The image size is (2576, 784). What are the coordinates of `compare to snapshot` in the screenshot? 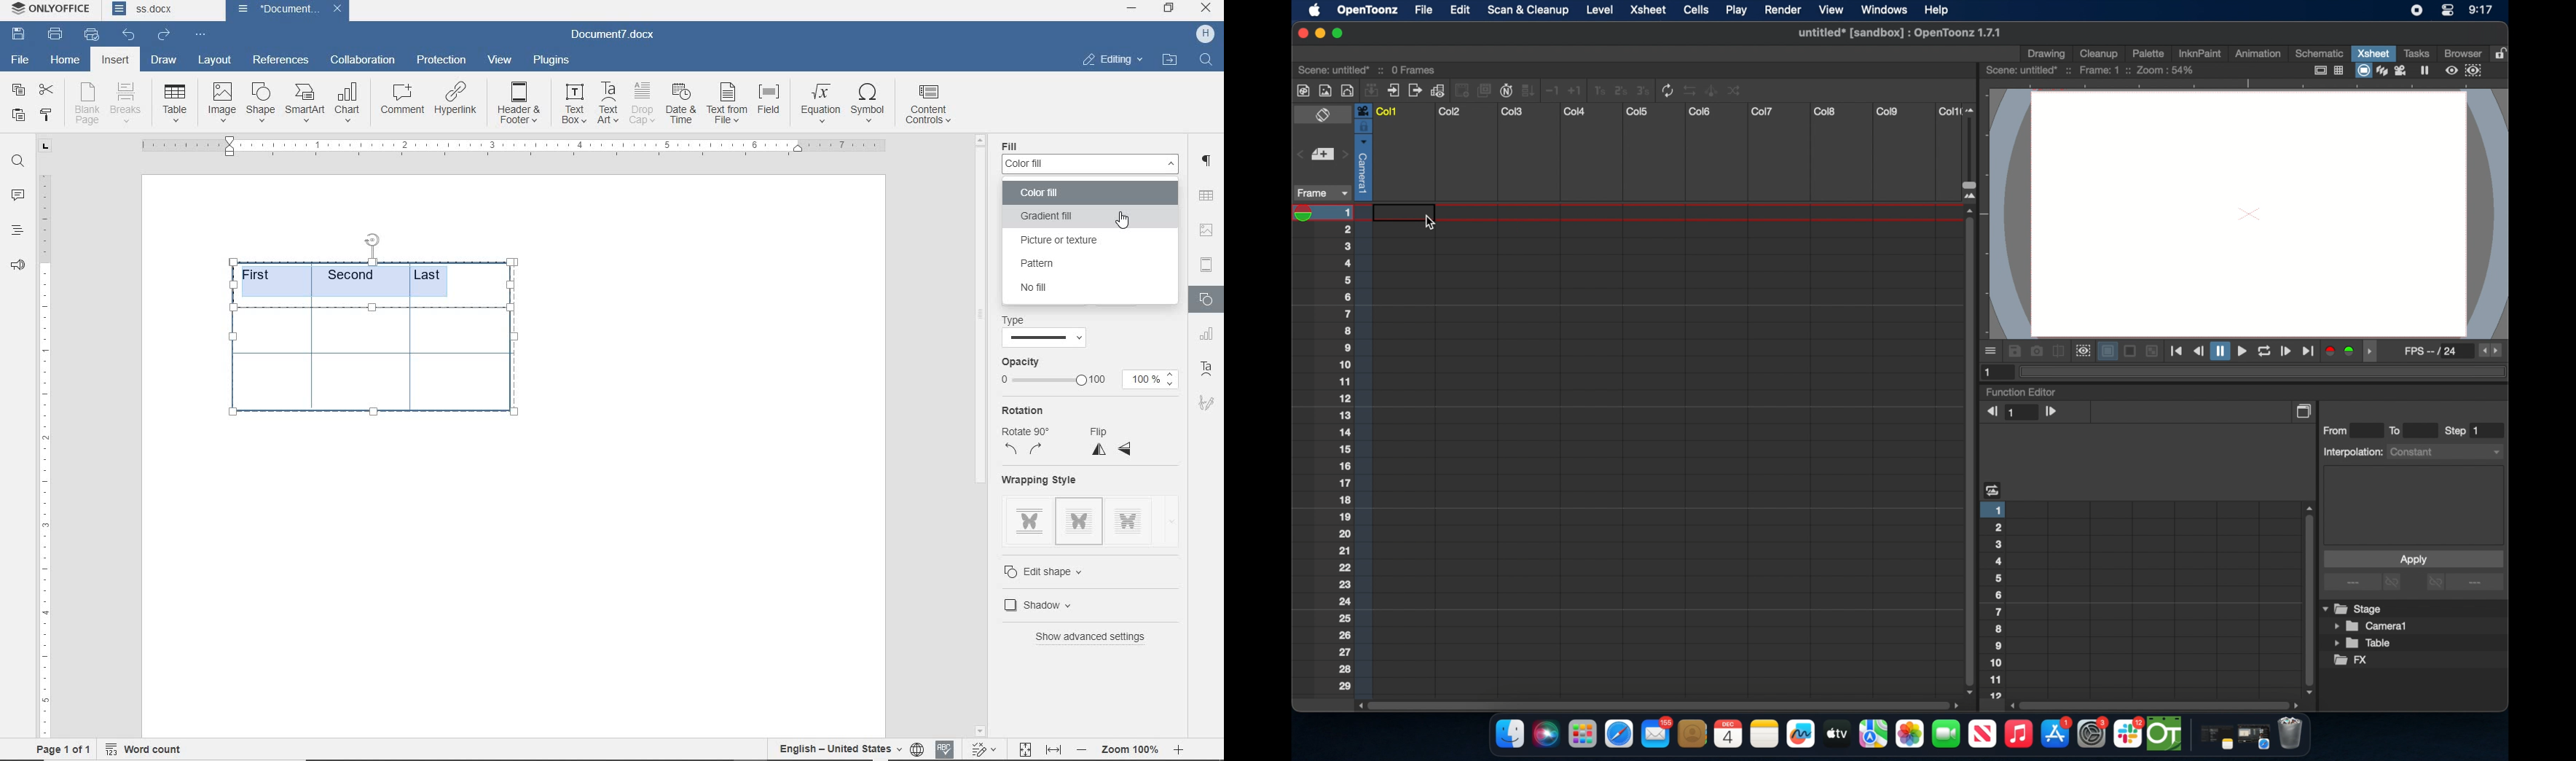 It's located at (2059, 352).